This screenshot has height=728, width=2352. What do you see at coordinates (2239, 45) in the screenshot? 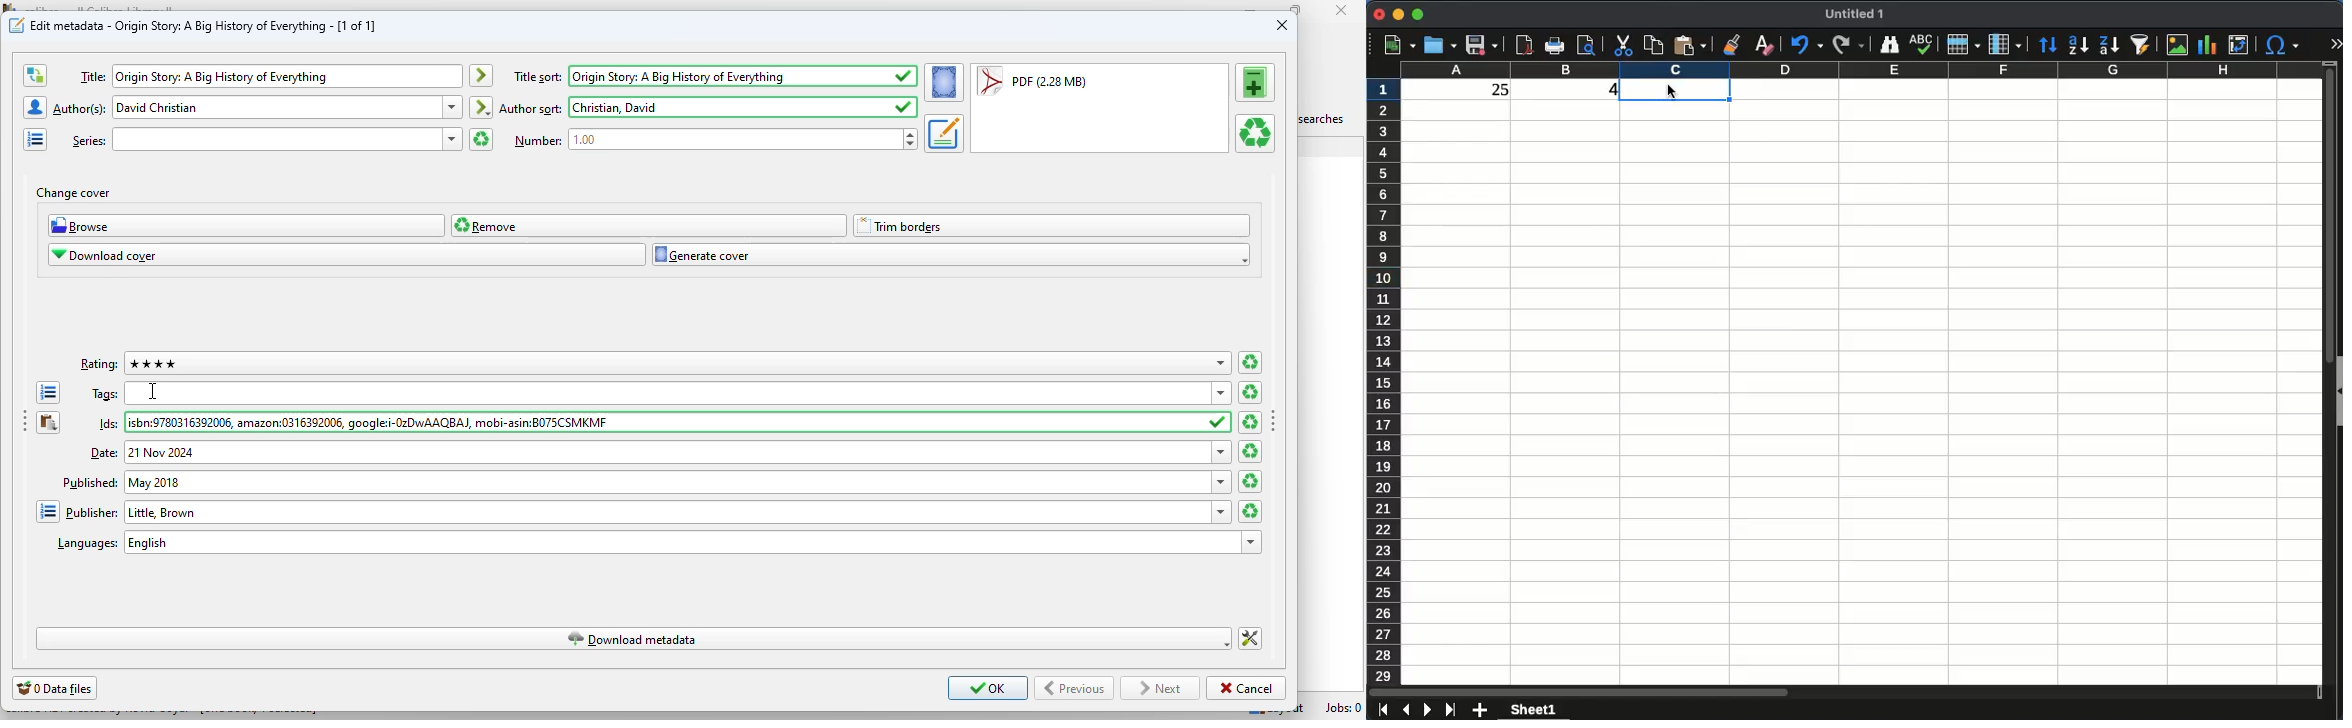
I see `pivot table` at bounding box center [2239, 45].